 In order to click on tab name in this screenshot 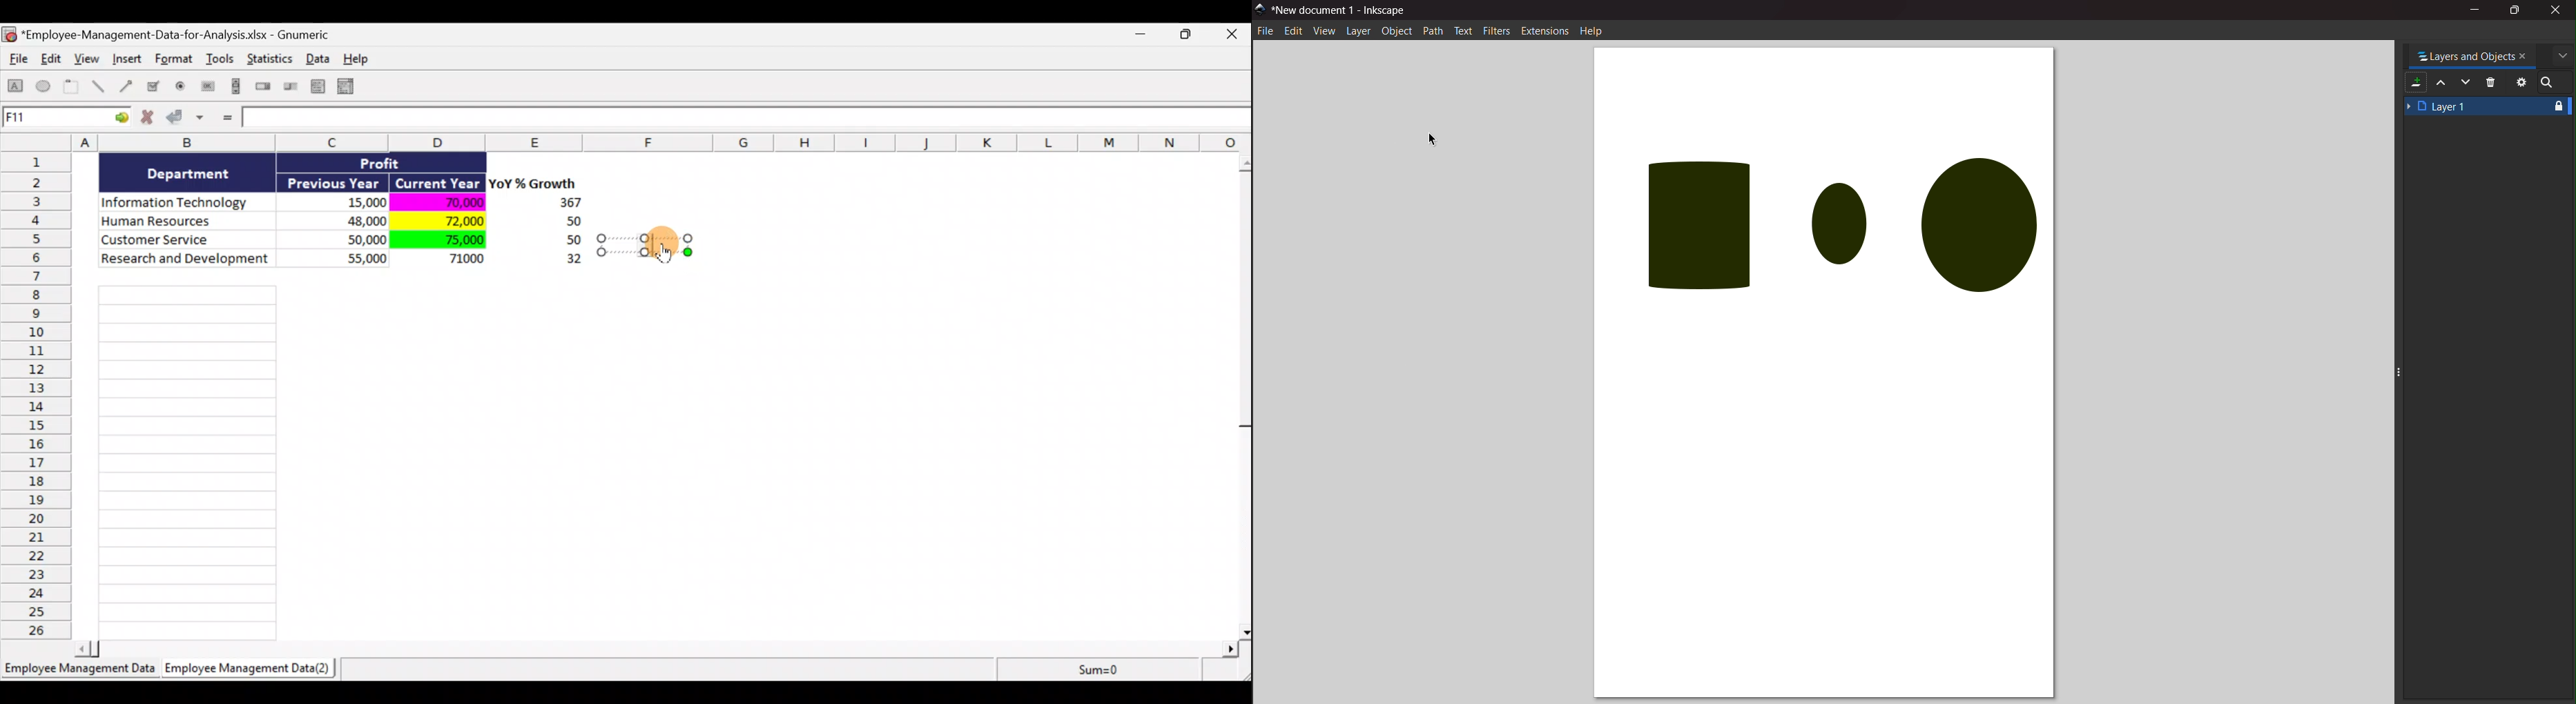, I will do `click(2466, 55)`.